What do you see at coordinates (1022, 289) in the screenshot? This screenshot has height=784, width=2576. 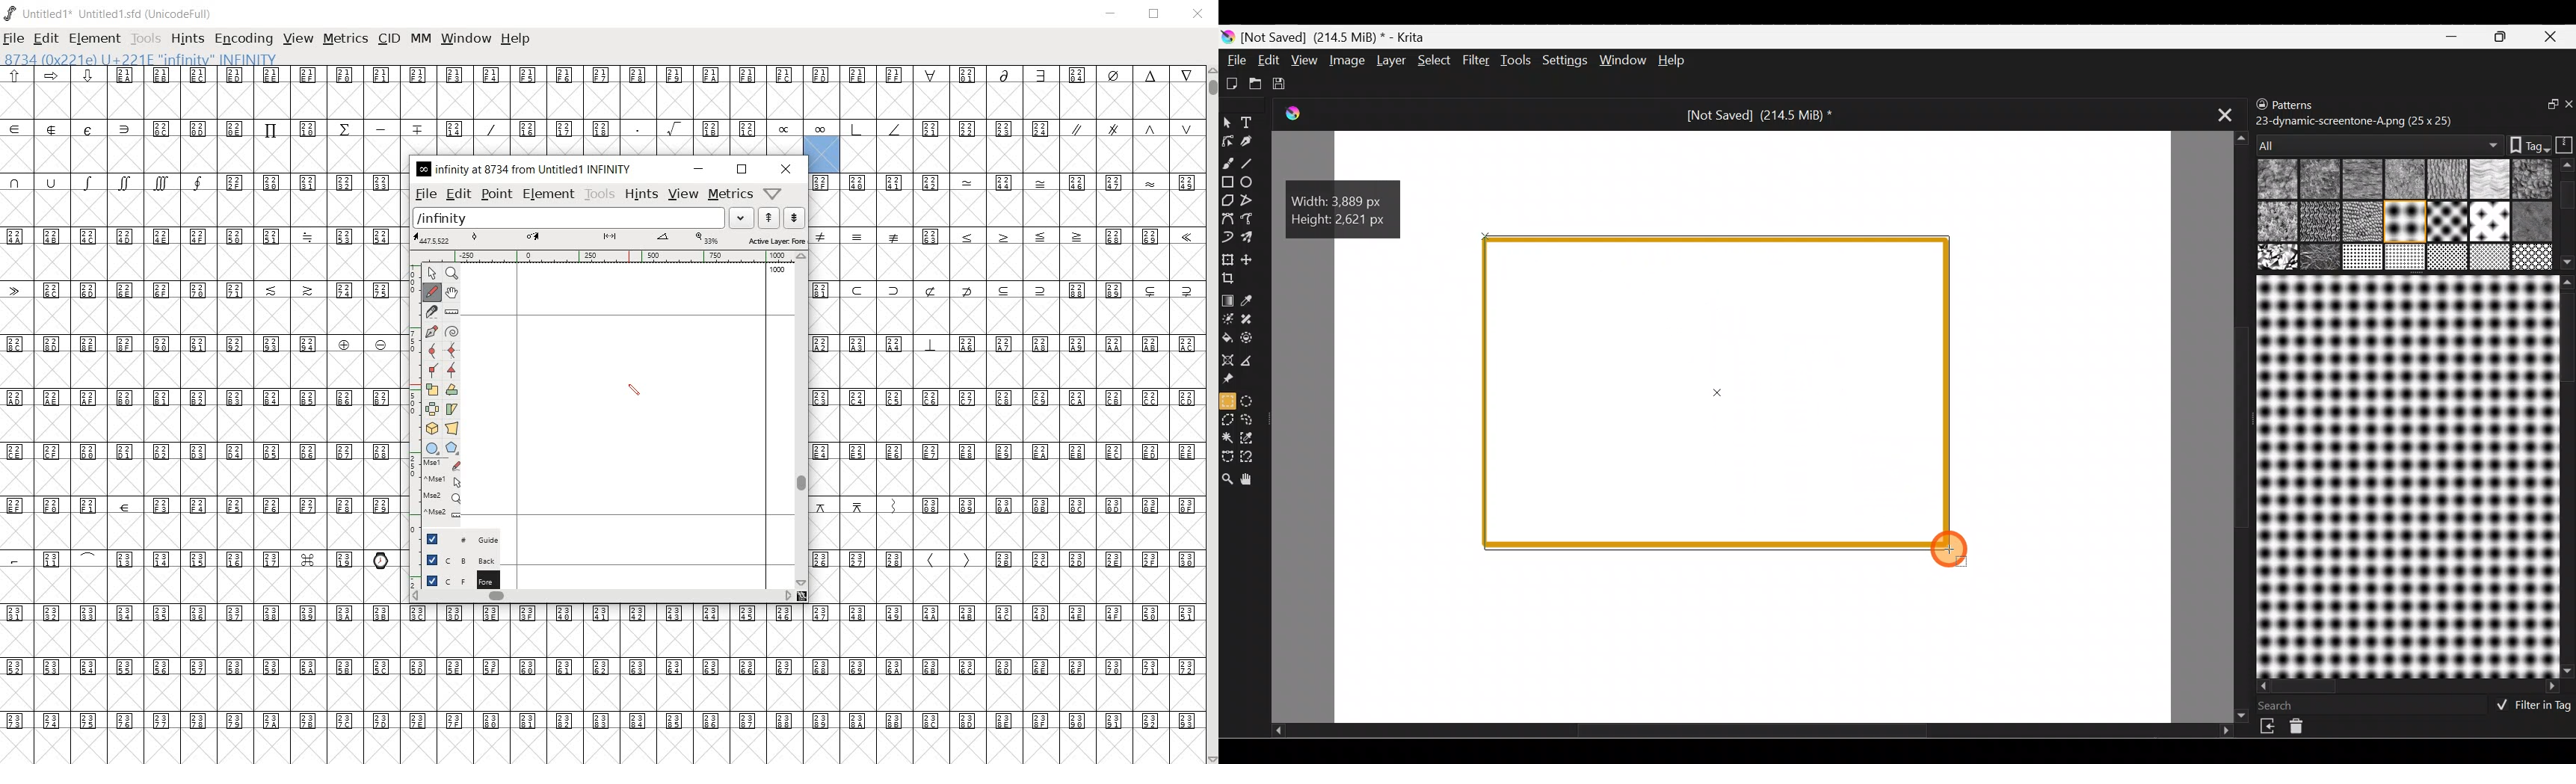 I see `Unicode code points` at bounding box center [1022, 289].